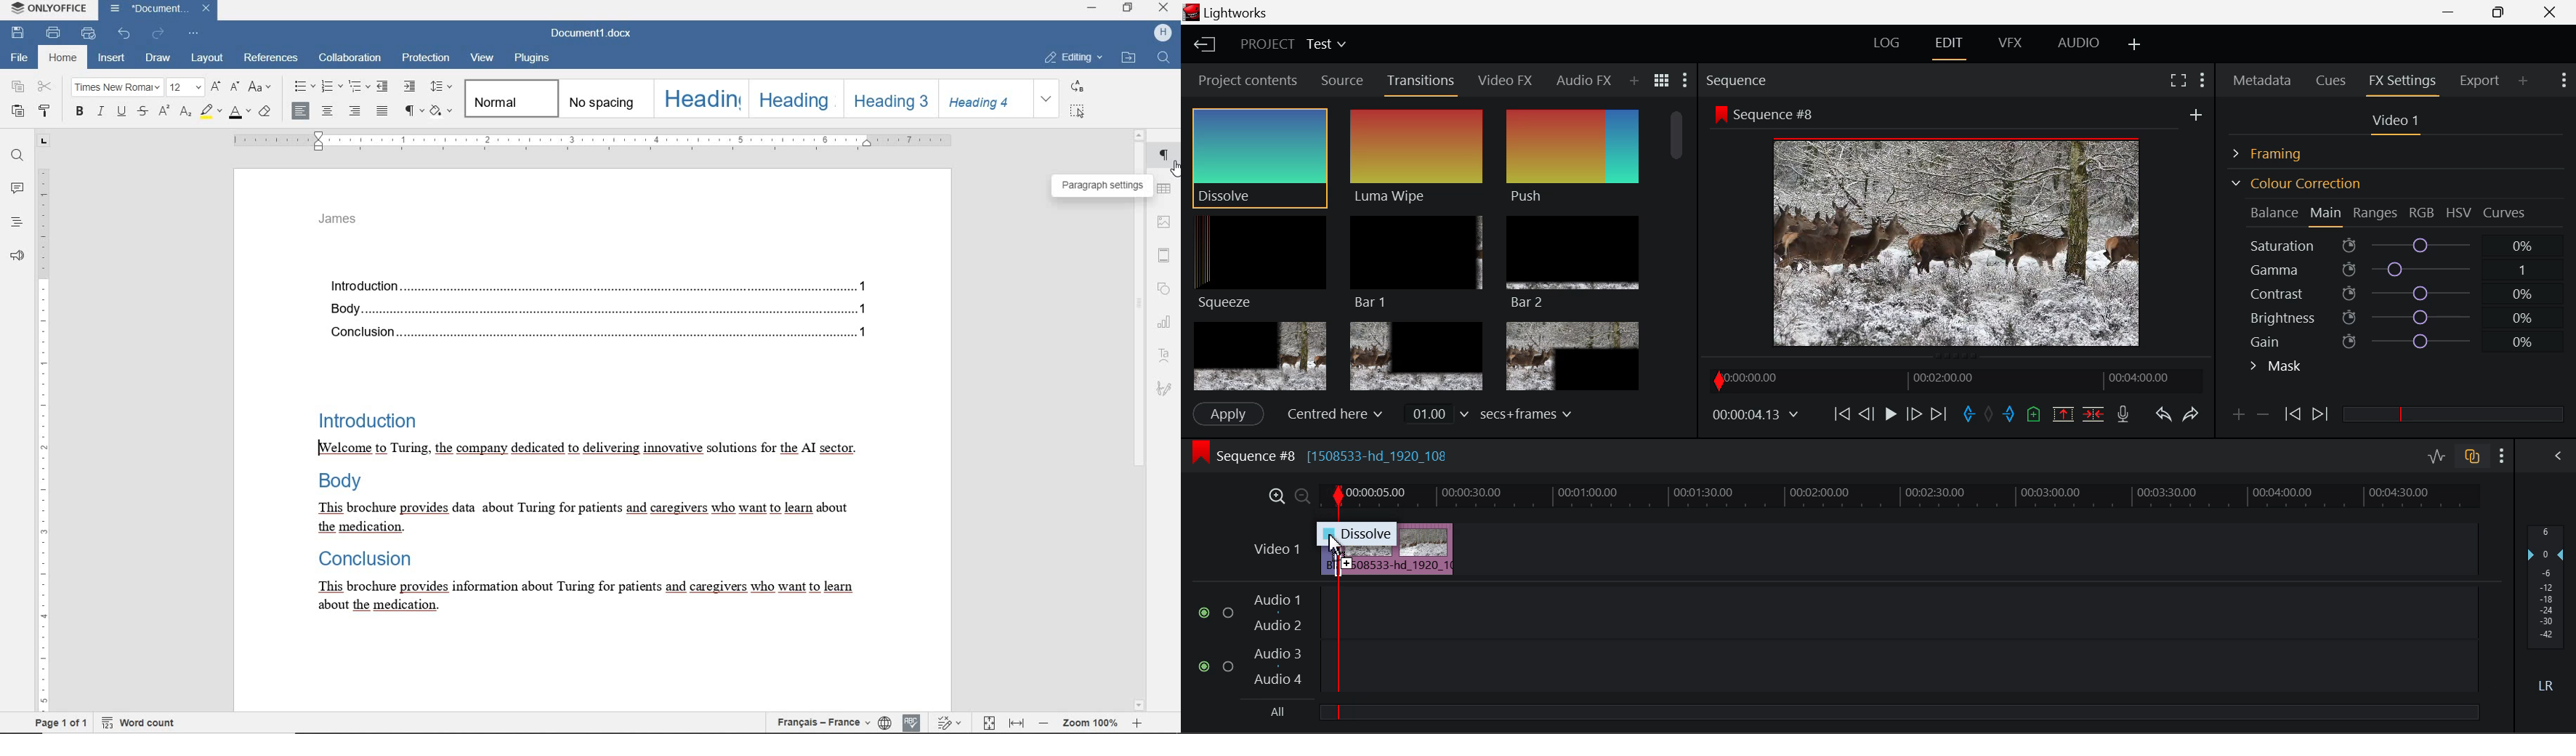 The width and height of the screenshot is (2576, 756). What do you see at coordinates (1898, 711) in the screenshot?
I see `slider` at bounding box center [1898, 711].